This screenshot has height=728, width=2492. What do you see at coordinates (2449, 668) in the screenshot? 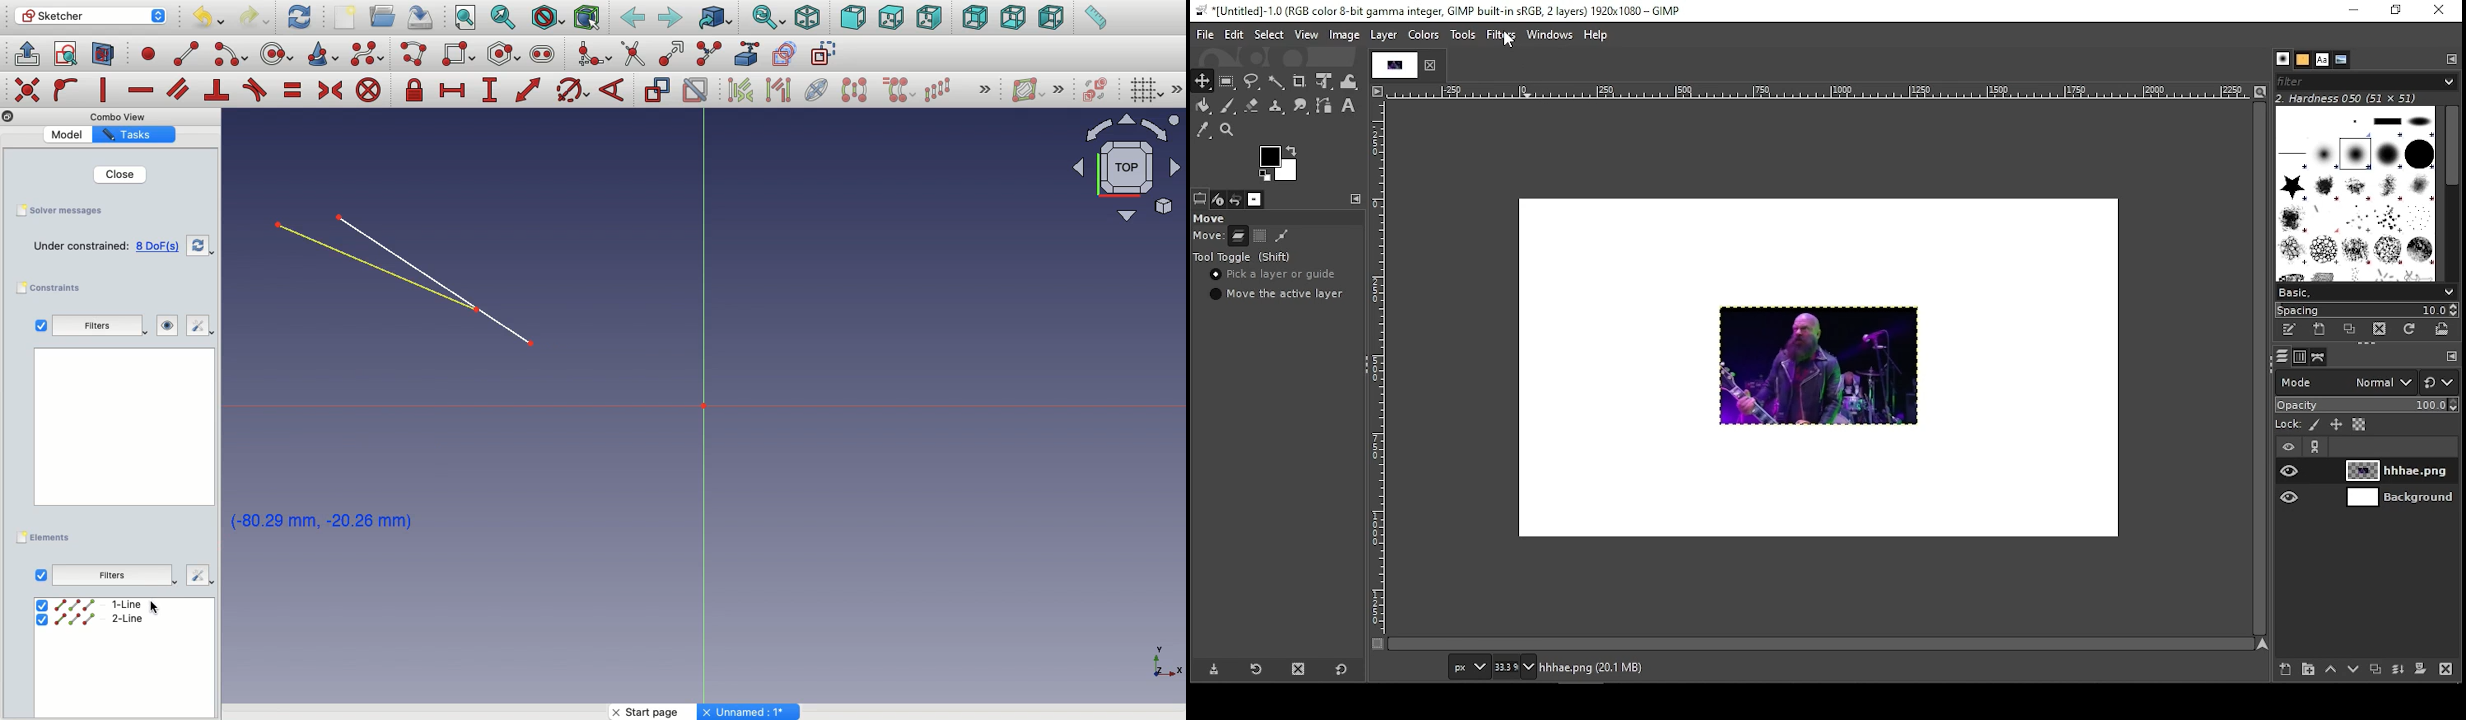
I see `delete layer` at bounding box center [2449, 668].